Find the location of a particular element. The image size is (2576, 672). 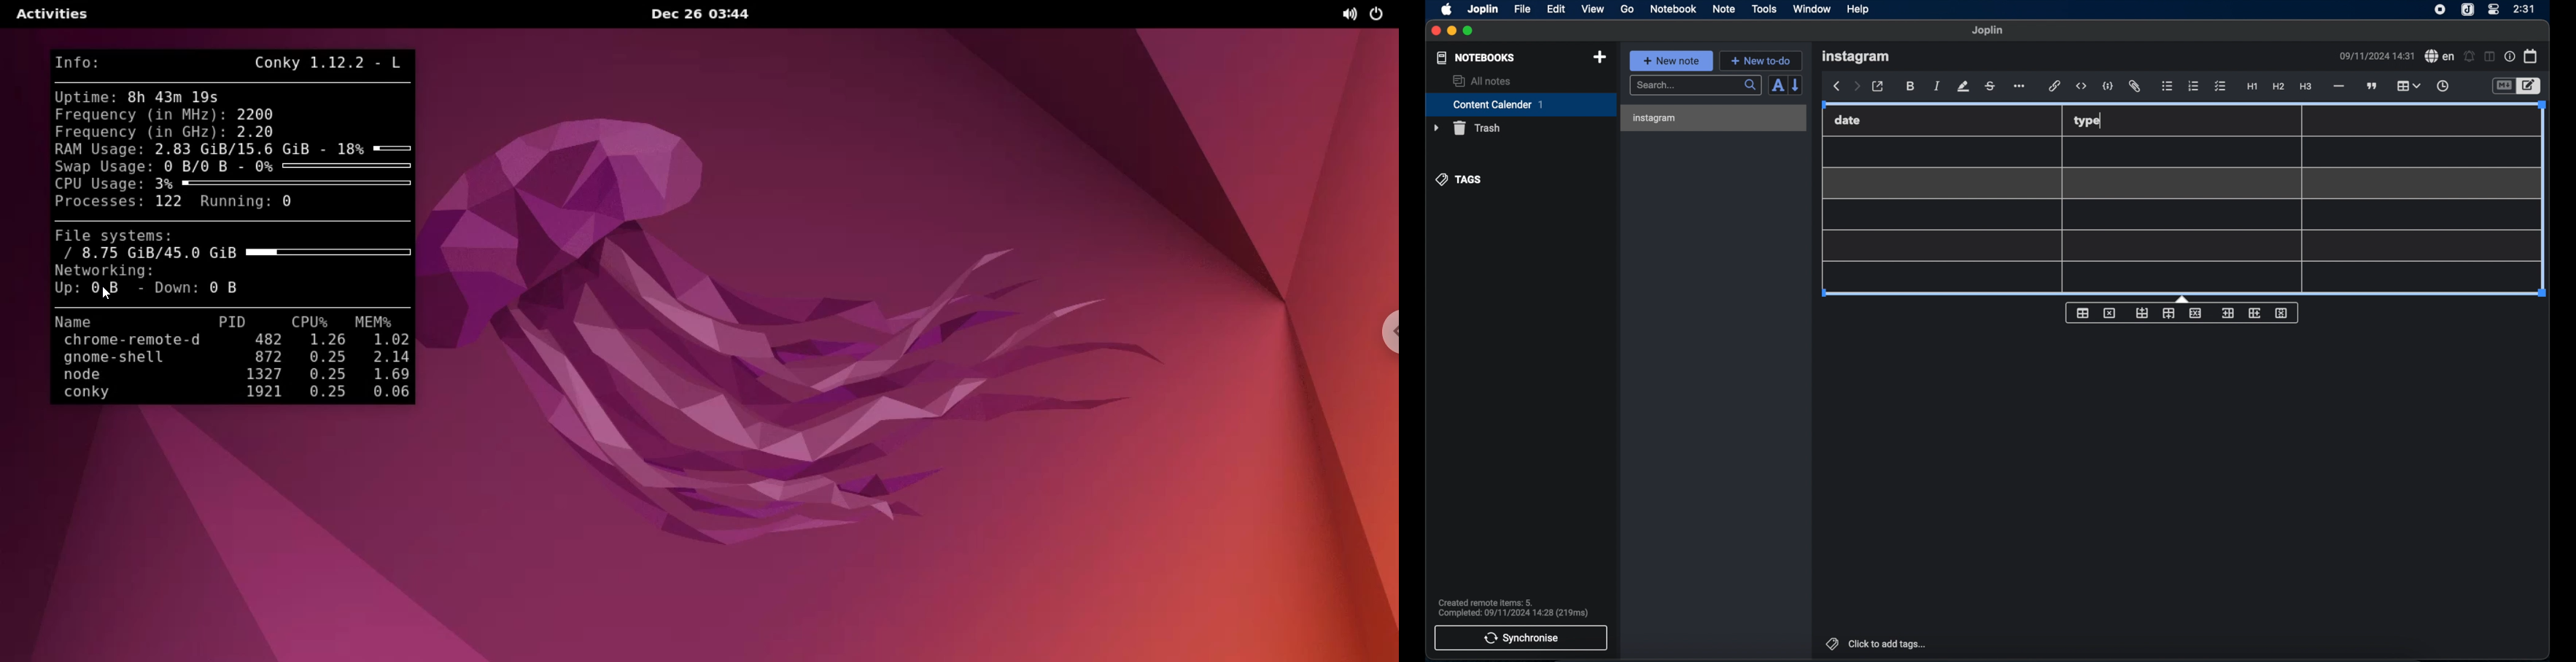

highlight is located at coordinates (1964, 86).